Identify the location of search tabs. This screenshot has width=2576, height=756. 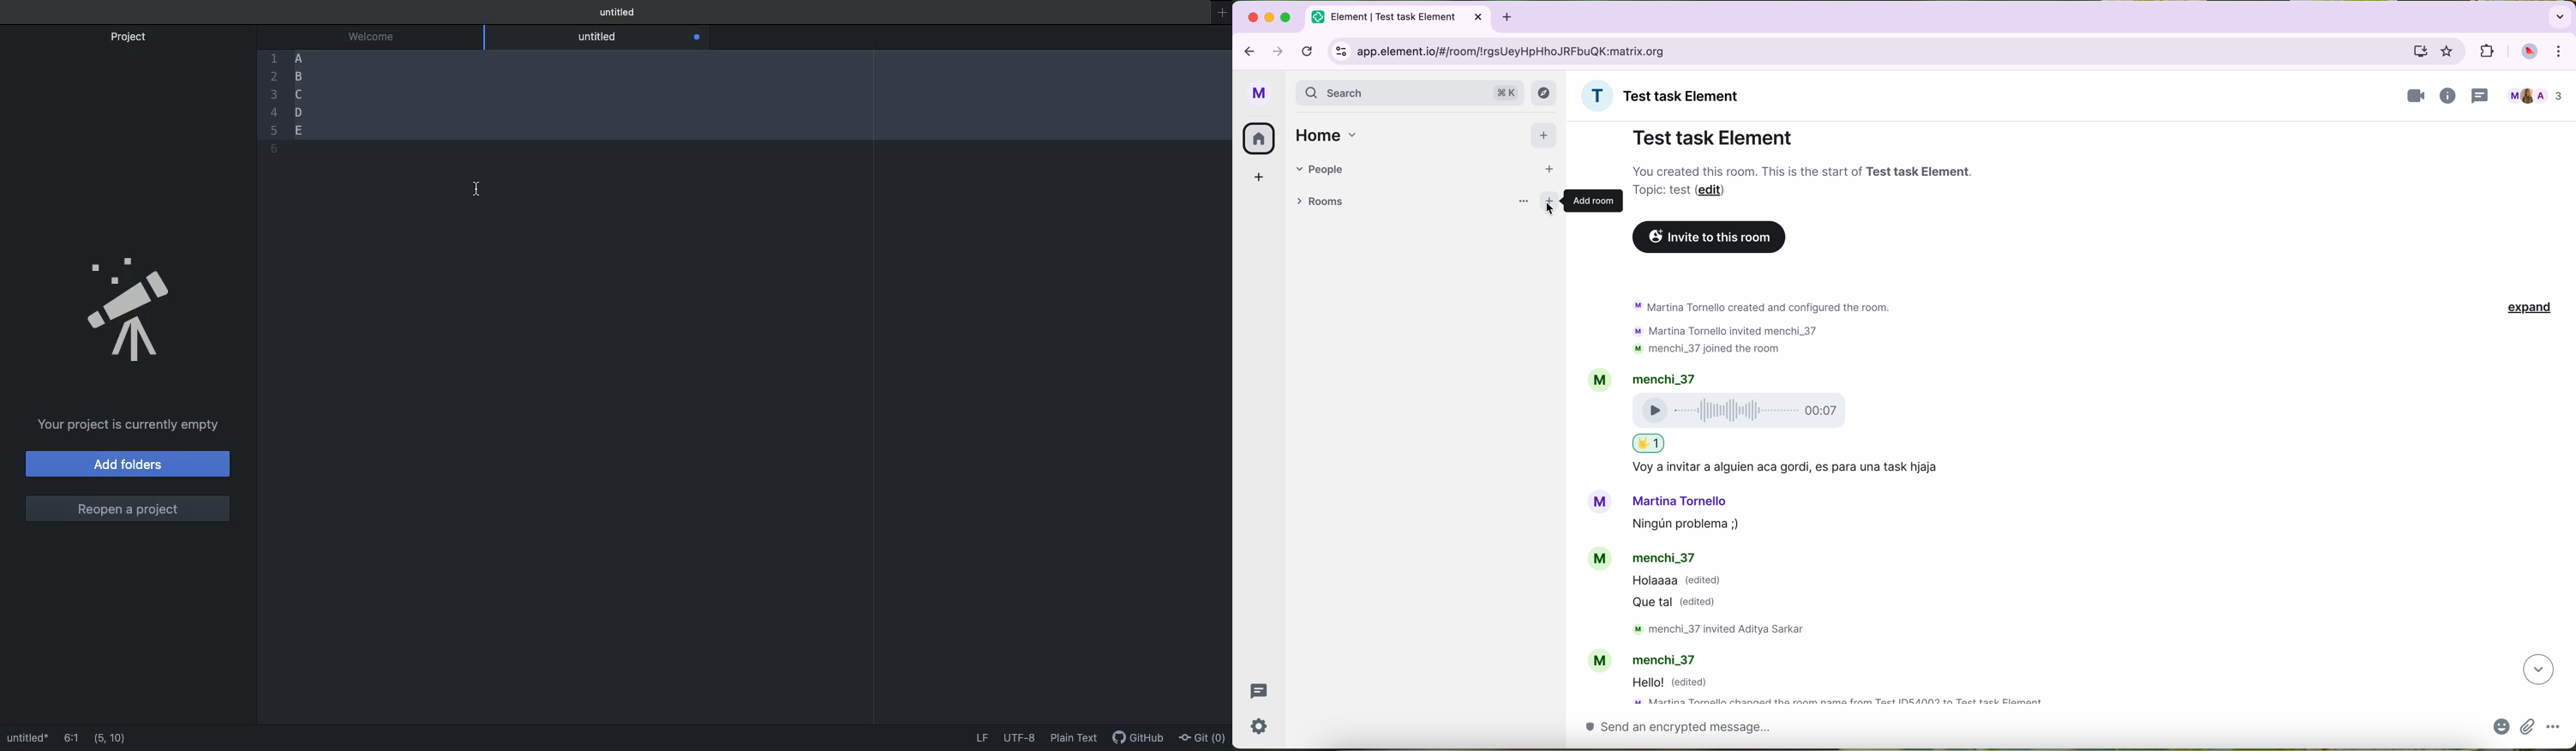
(2558, 16).